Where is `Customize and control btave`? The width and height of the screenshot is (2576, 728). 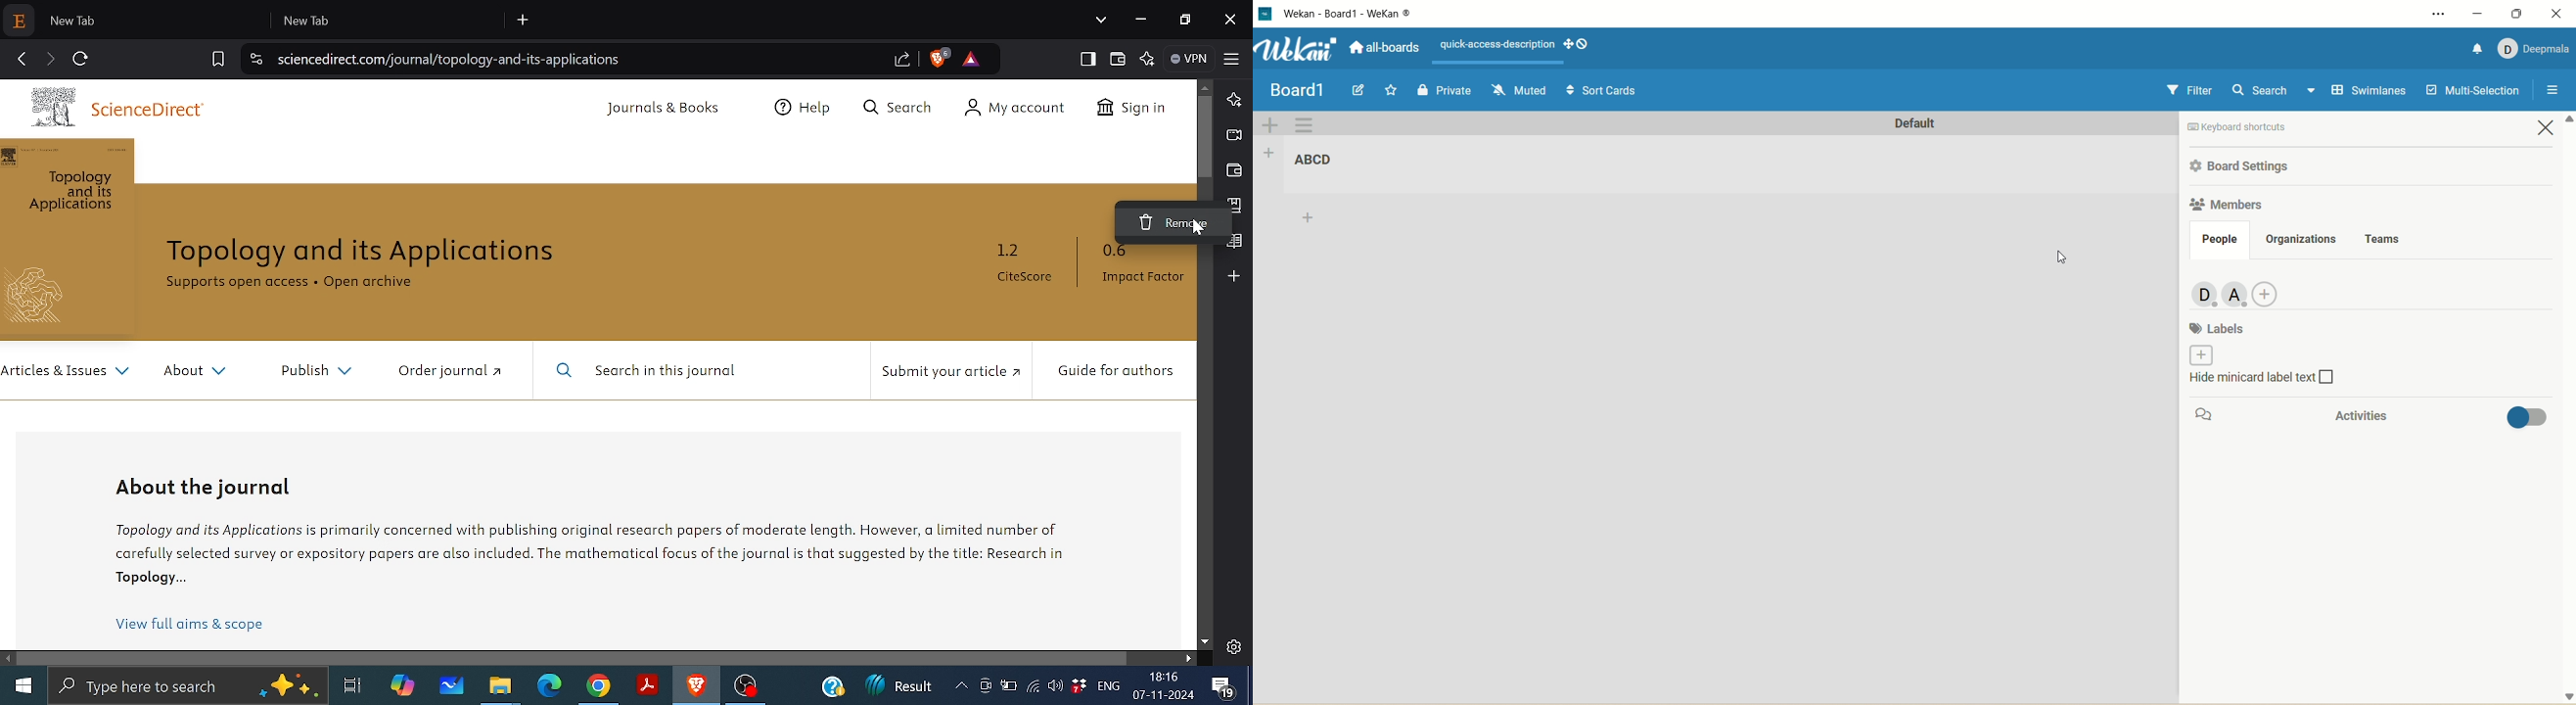
Customize and control btave is located at coordinates (1231, 58).